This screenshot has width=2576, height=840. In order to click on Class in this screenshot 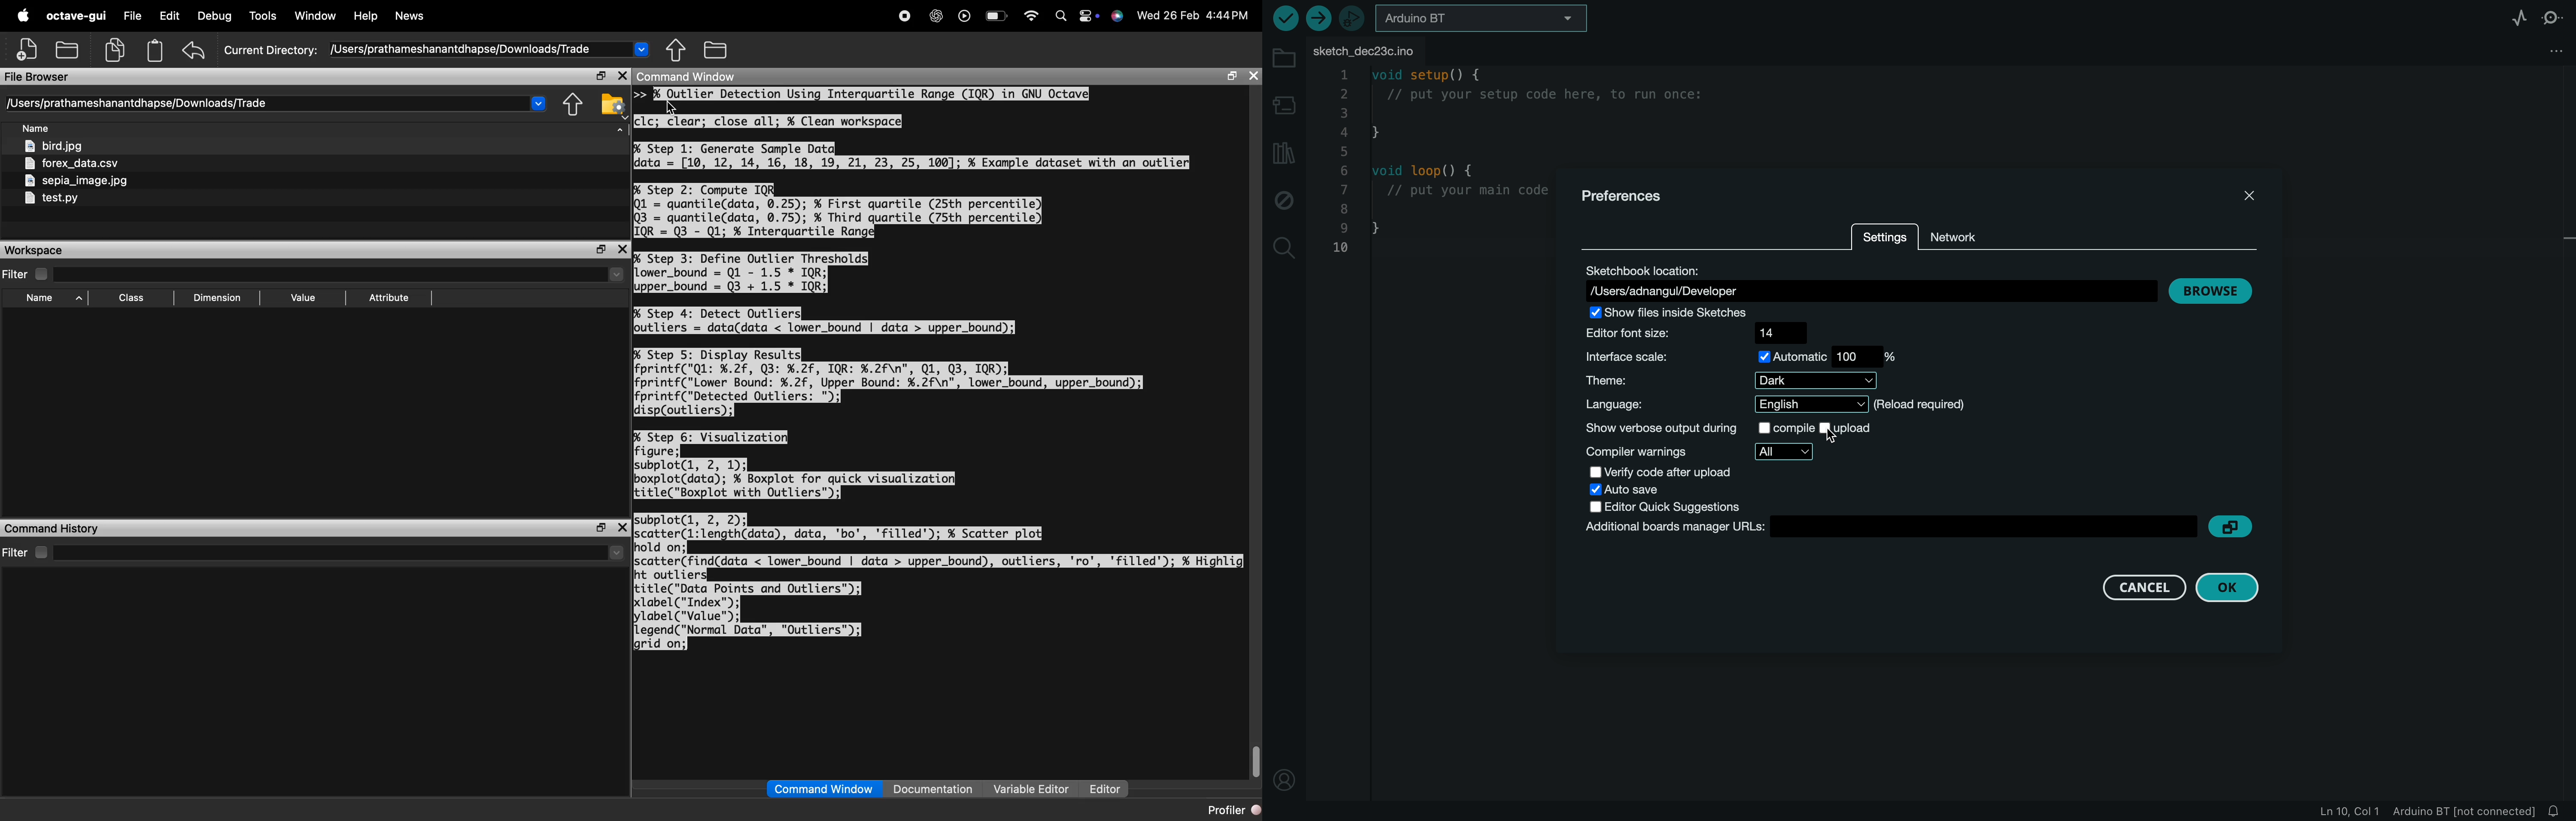, I will do `click(131, 297)`.